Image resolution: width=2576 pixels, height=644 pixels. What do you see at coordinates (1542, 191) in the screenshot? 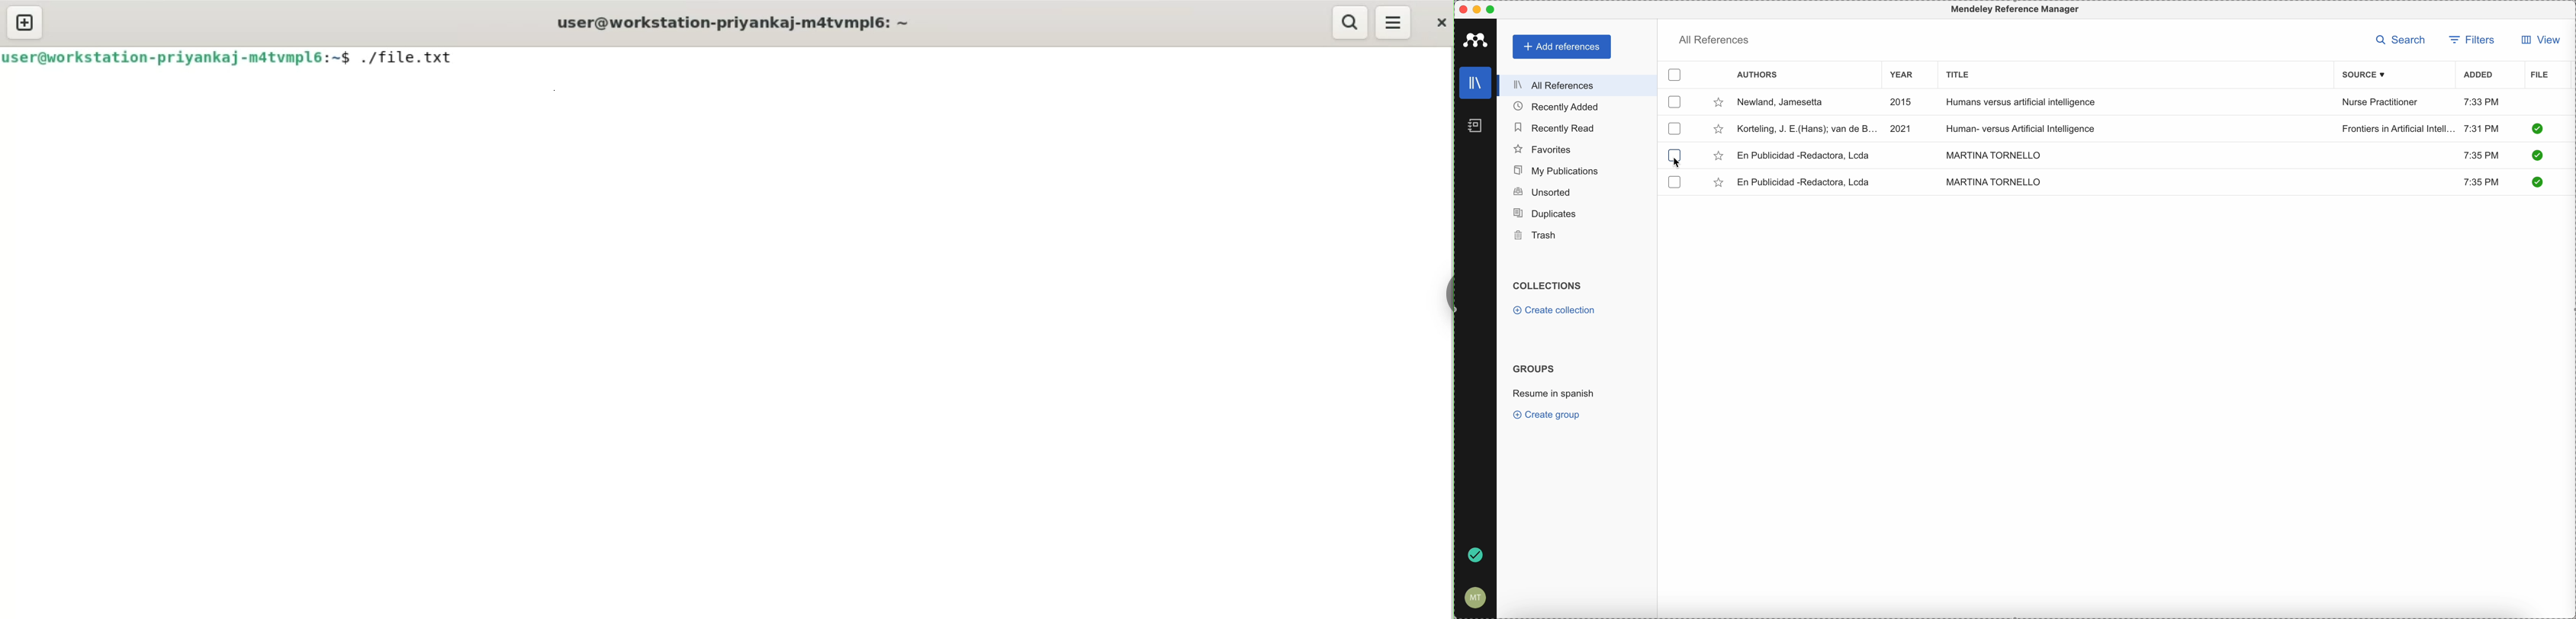
I see `unsorted` at bounding box center [1542, 191].